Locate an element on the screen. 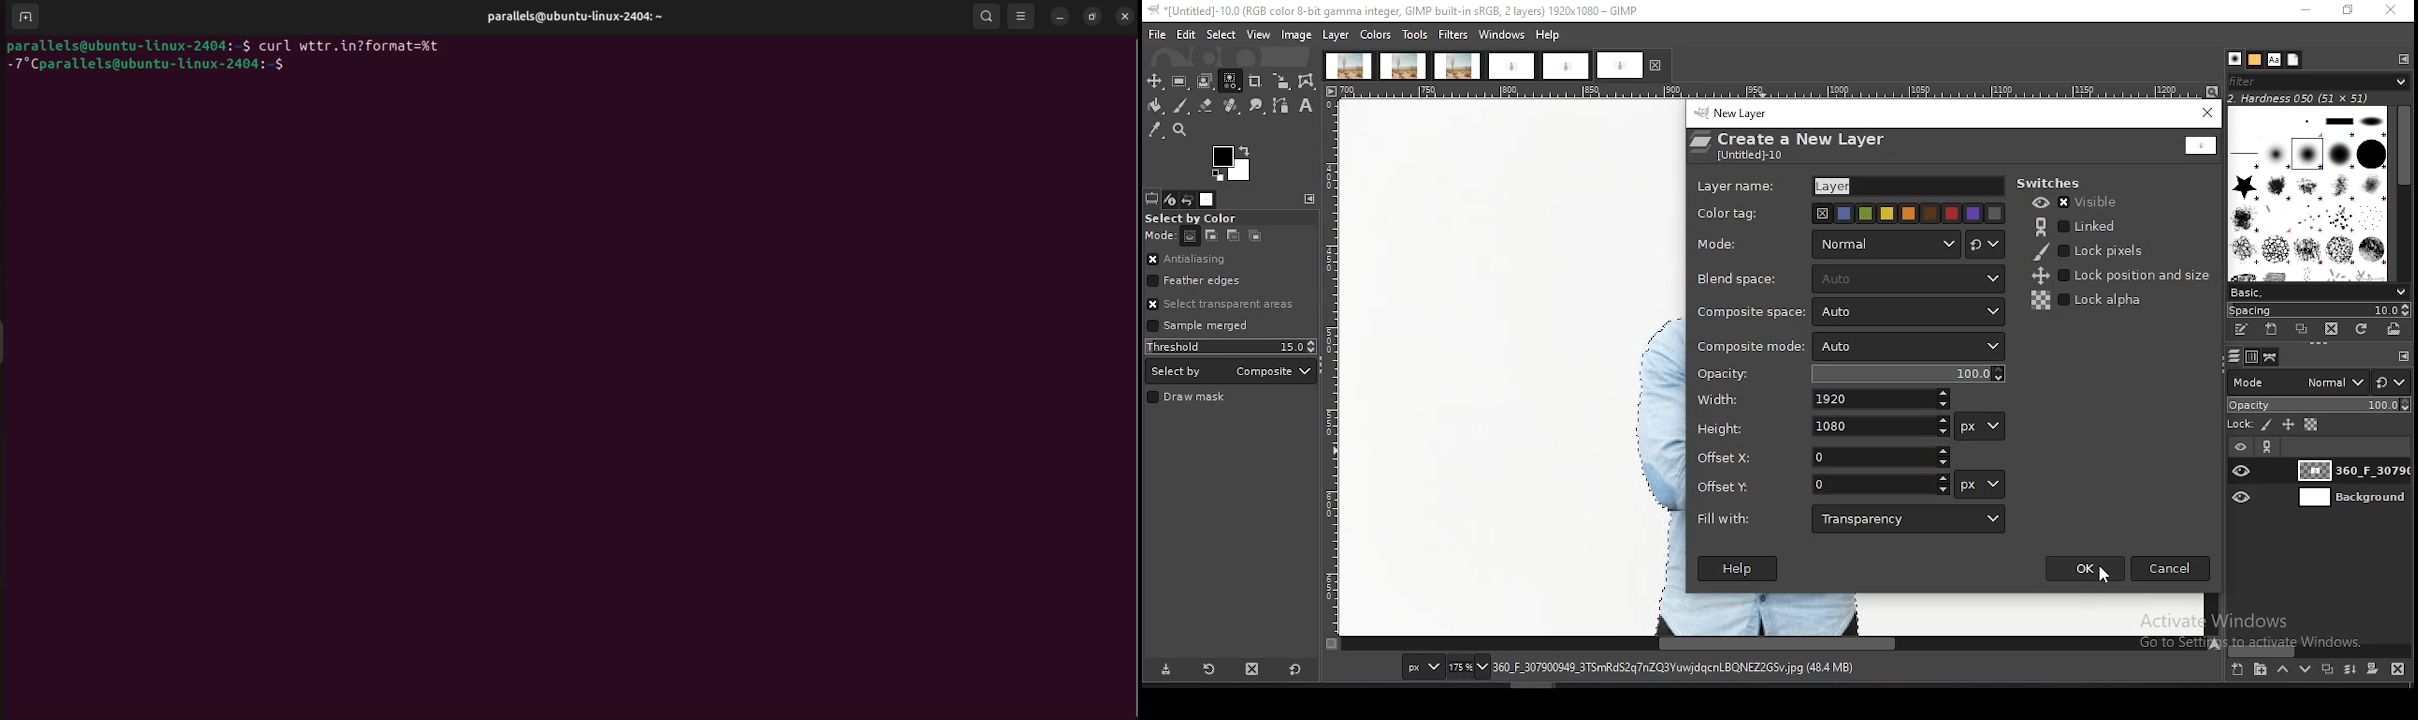 This screenshot has width=2436, height=728. linked is located at coordinates (2078, 227).